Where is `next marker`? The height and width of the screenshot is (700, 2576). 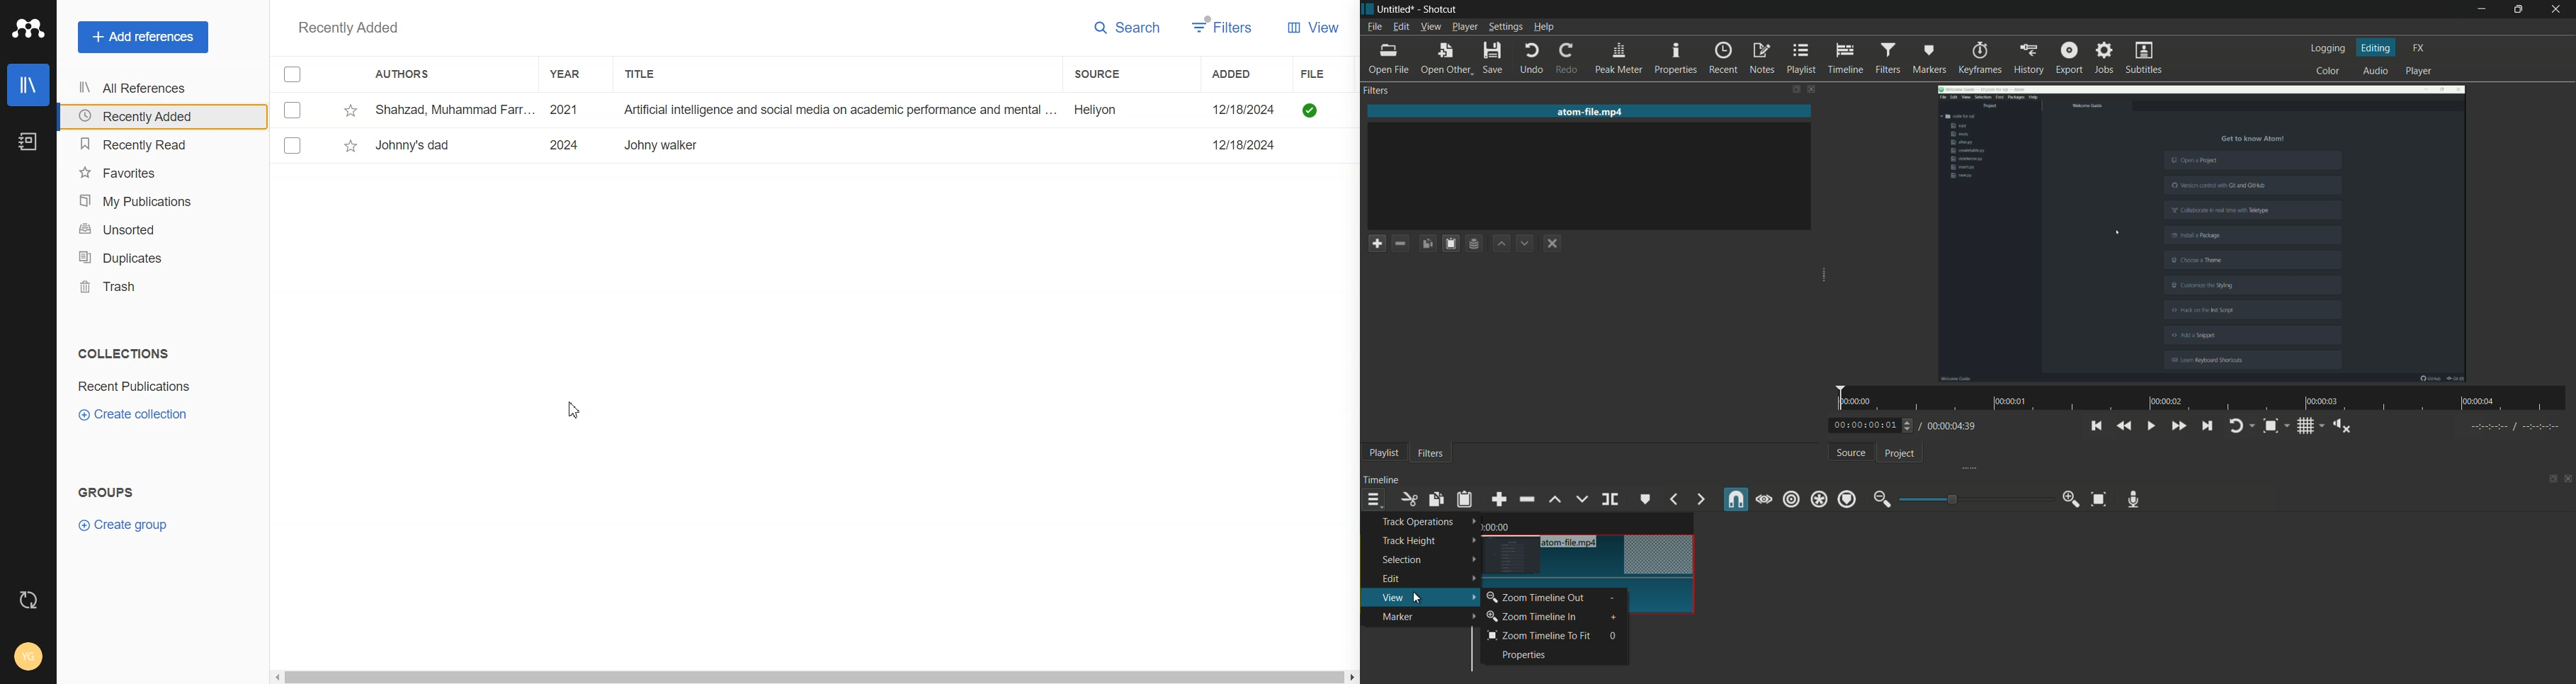 next marker is located at coordinates (1701, 499).